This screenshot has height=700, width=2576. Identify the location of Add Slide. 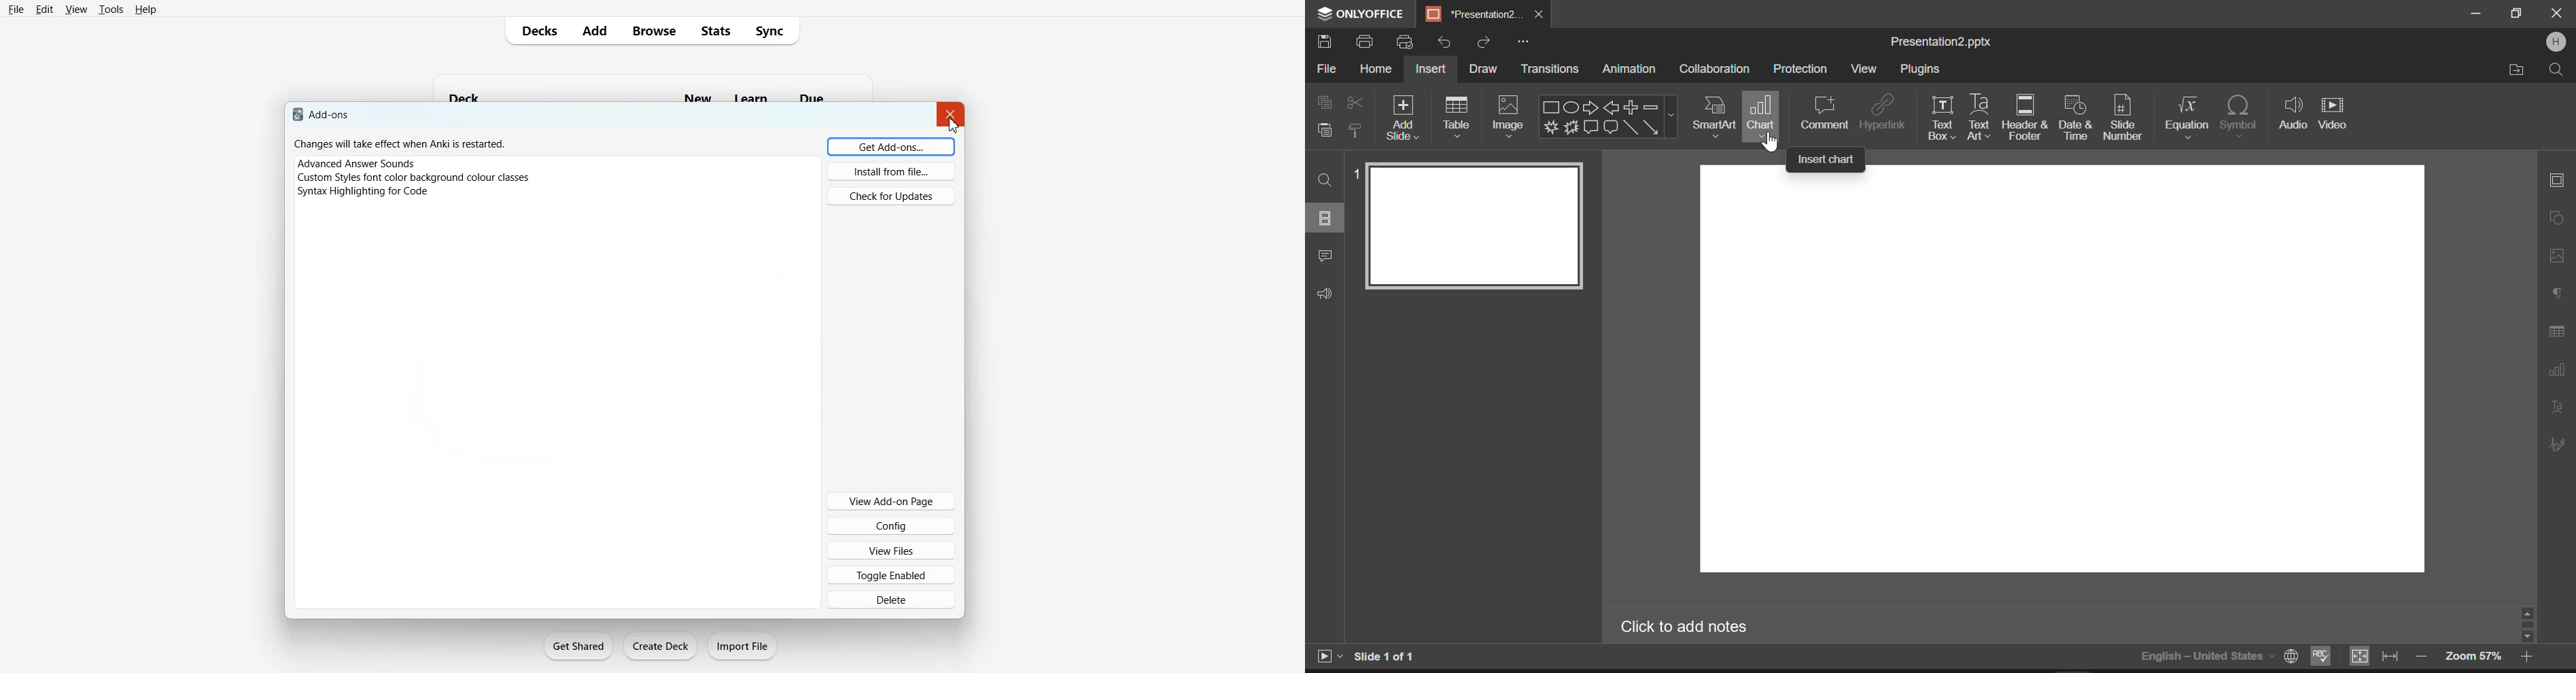
(1403, 117).